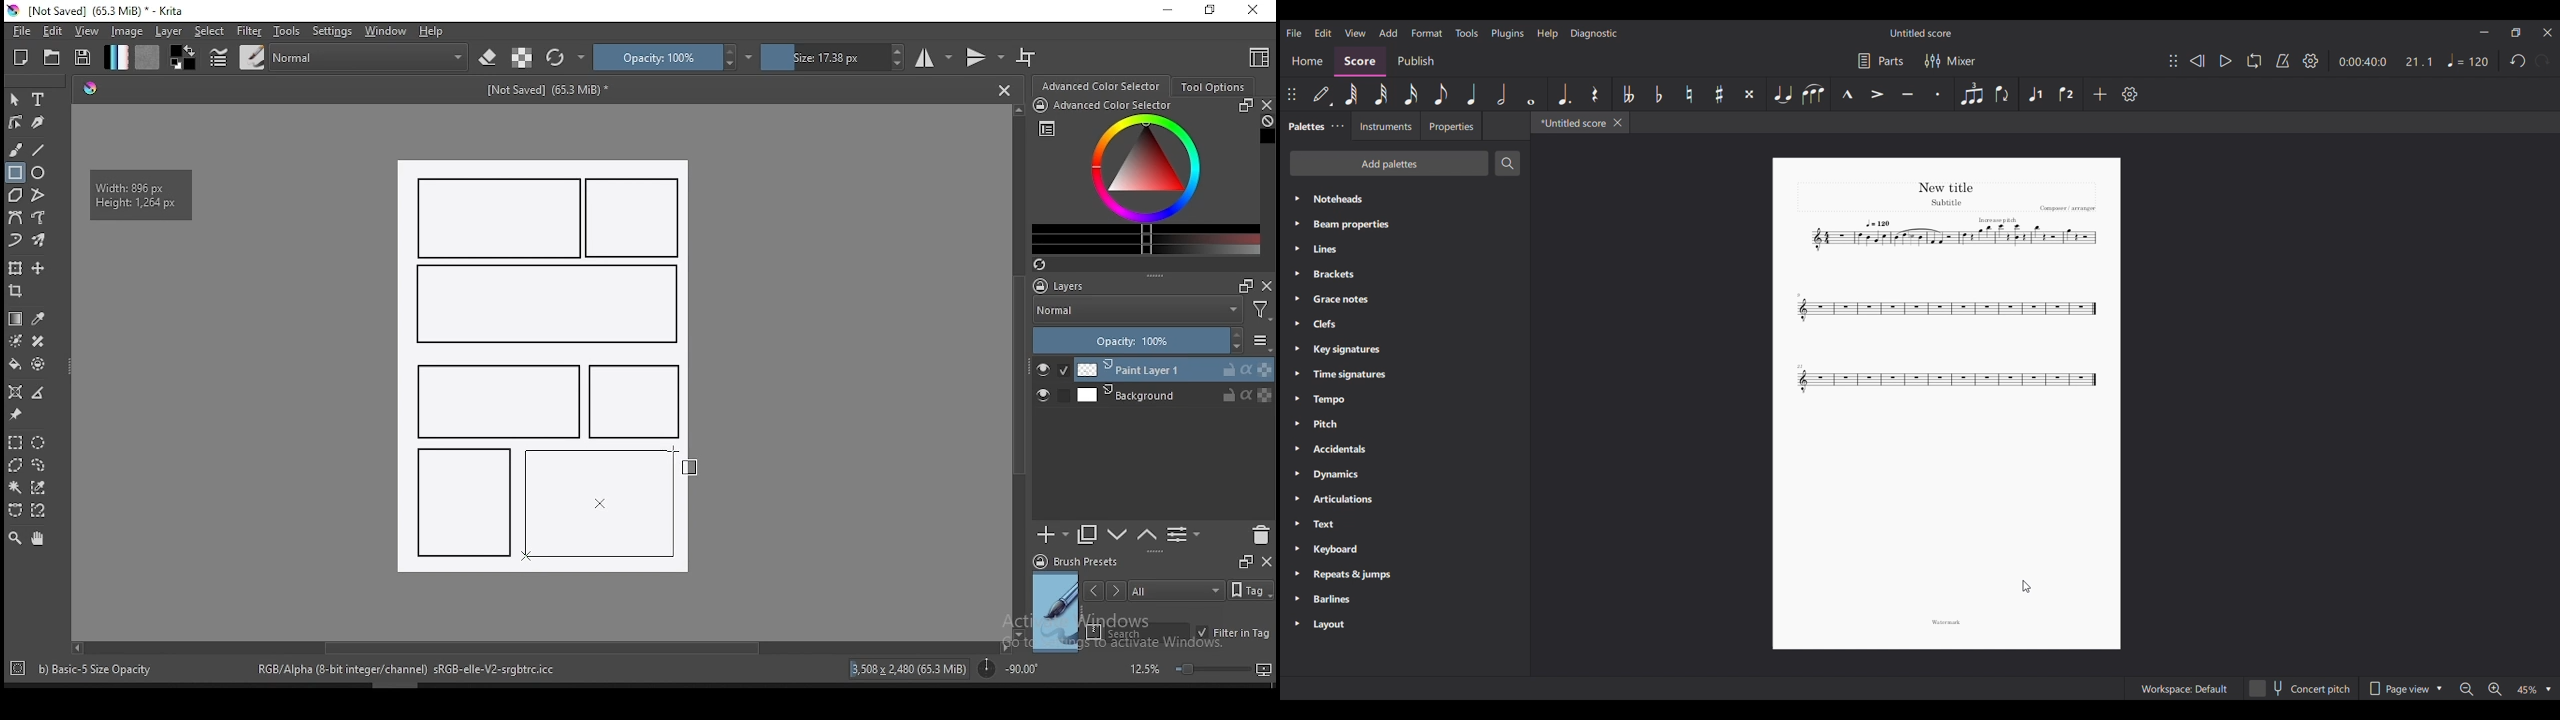  What do you see at coordinates (2403, 689) in the screenshot?
I see `Page view options` at bounding box center [2403, 689].